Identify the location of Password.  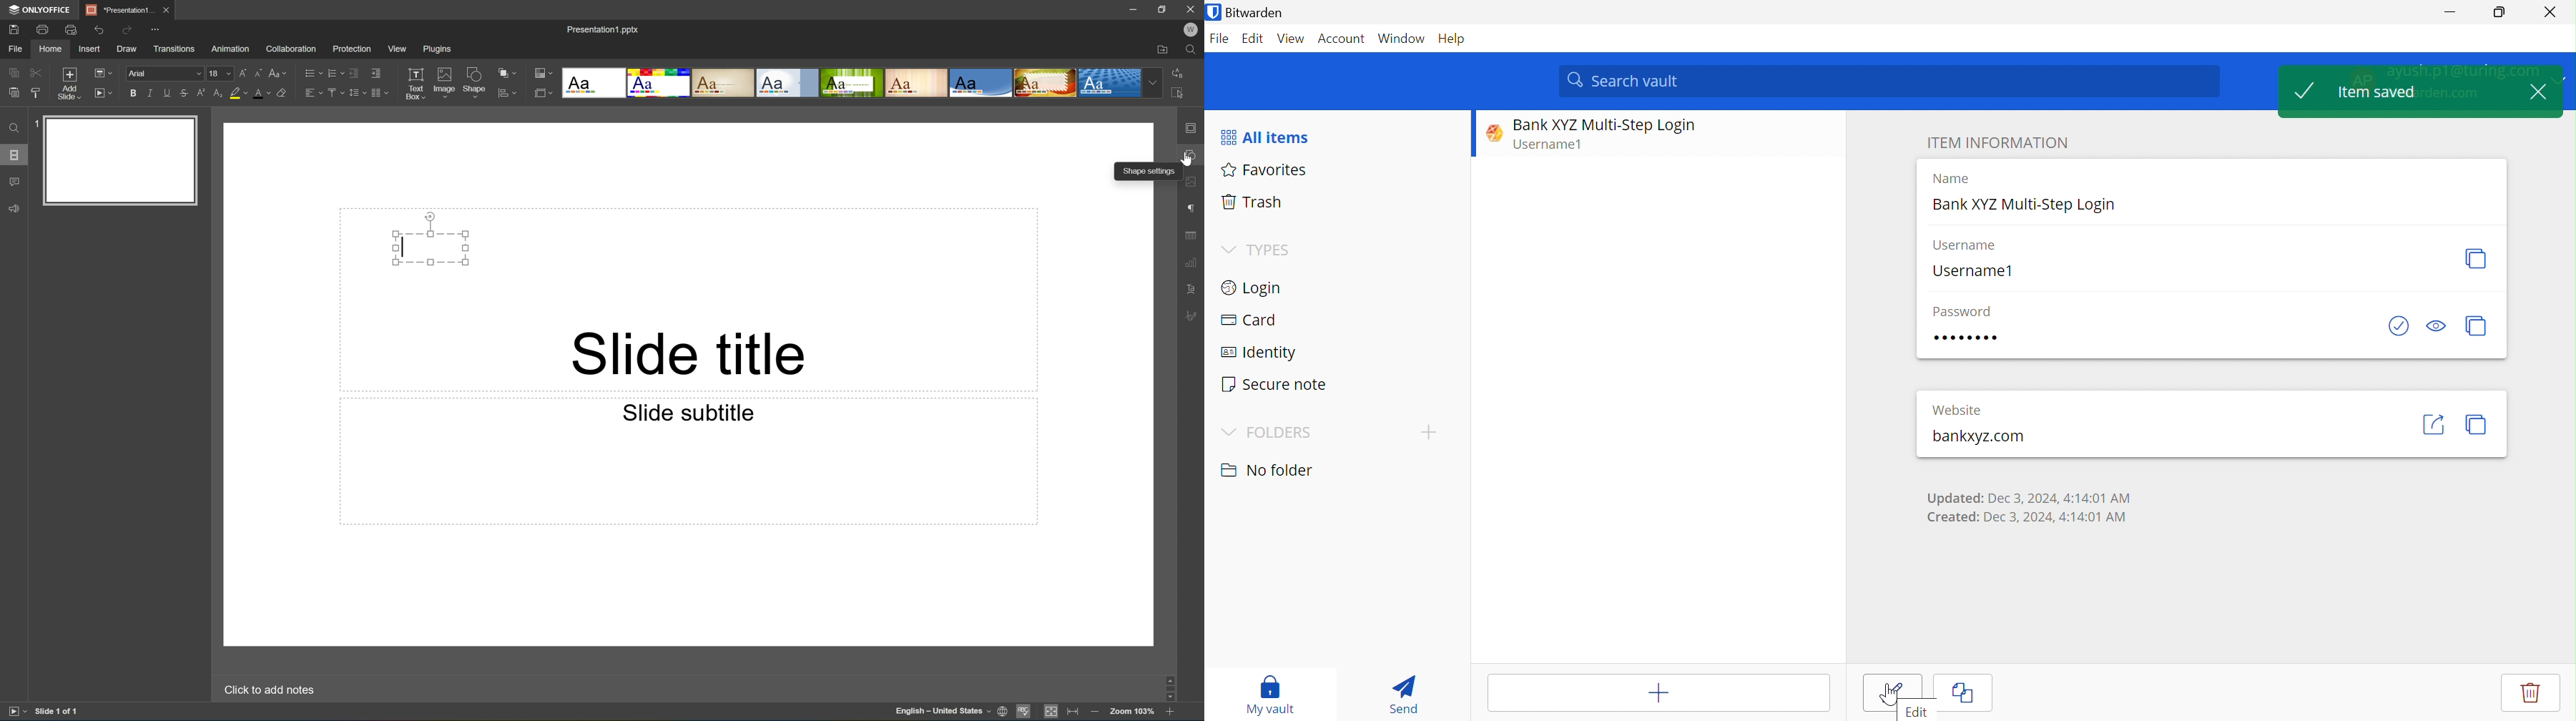
(1961, 338).